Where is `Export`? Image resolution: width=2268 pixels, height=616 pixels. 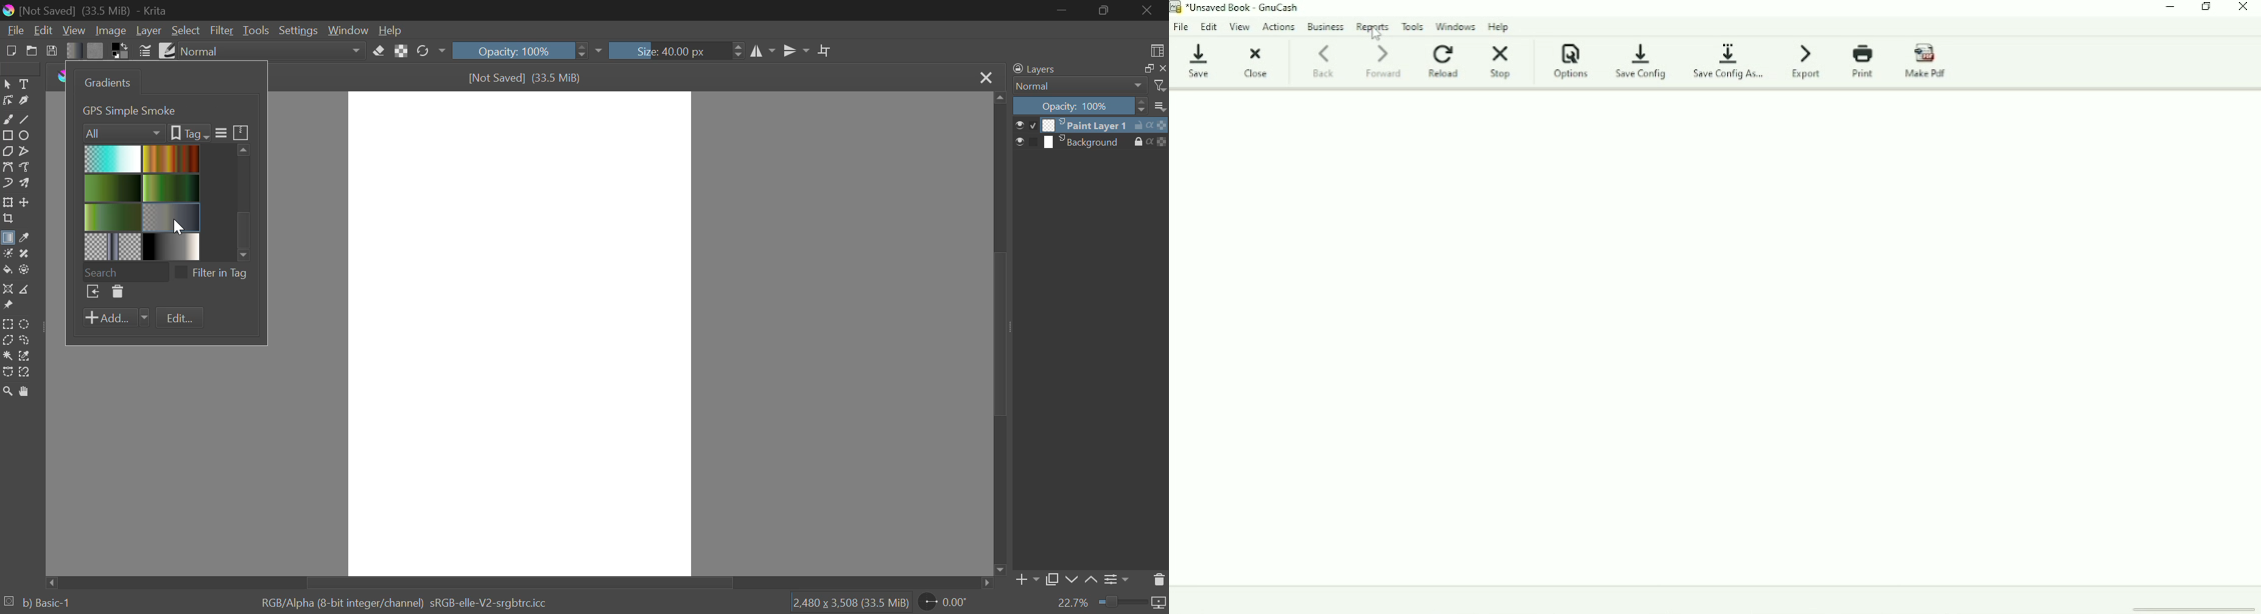 Export is located at coordinates (1809, 60).